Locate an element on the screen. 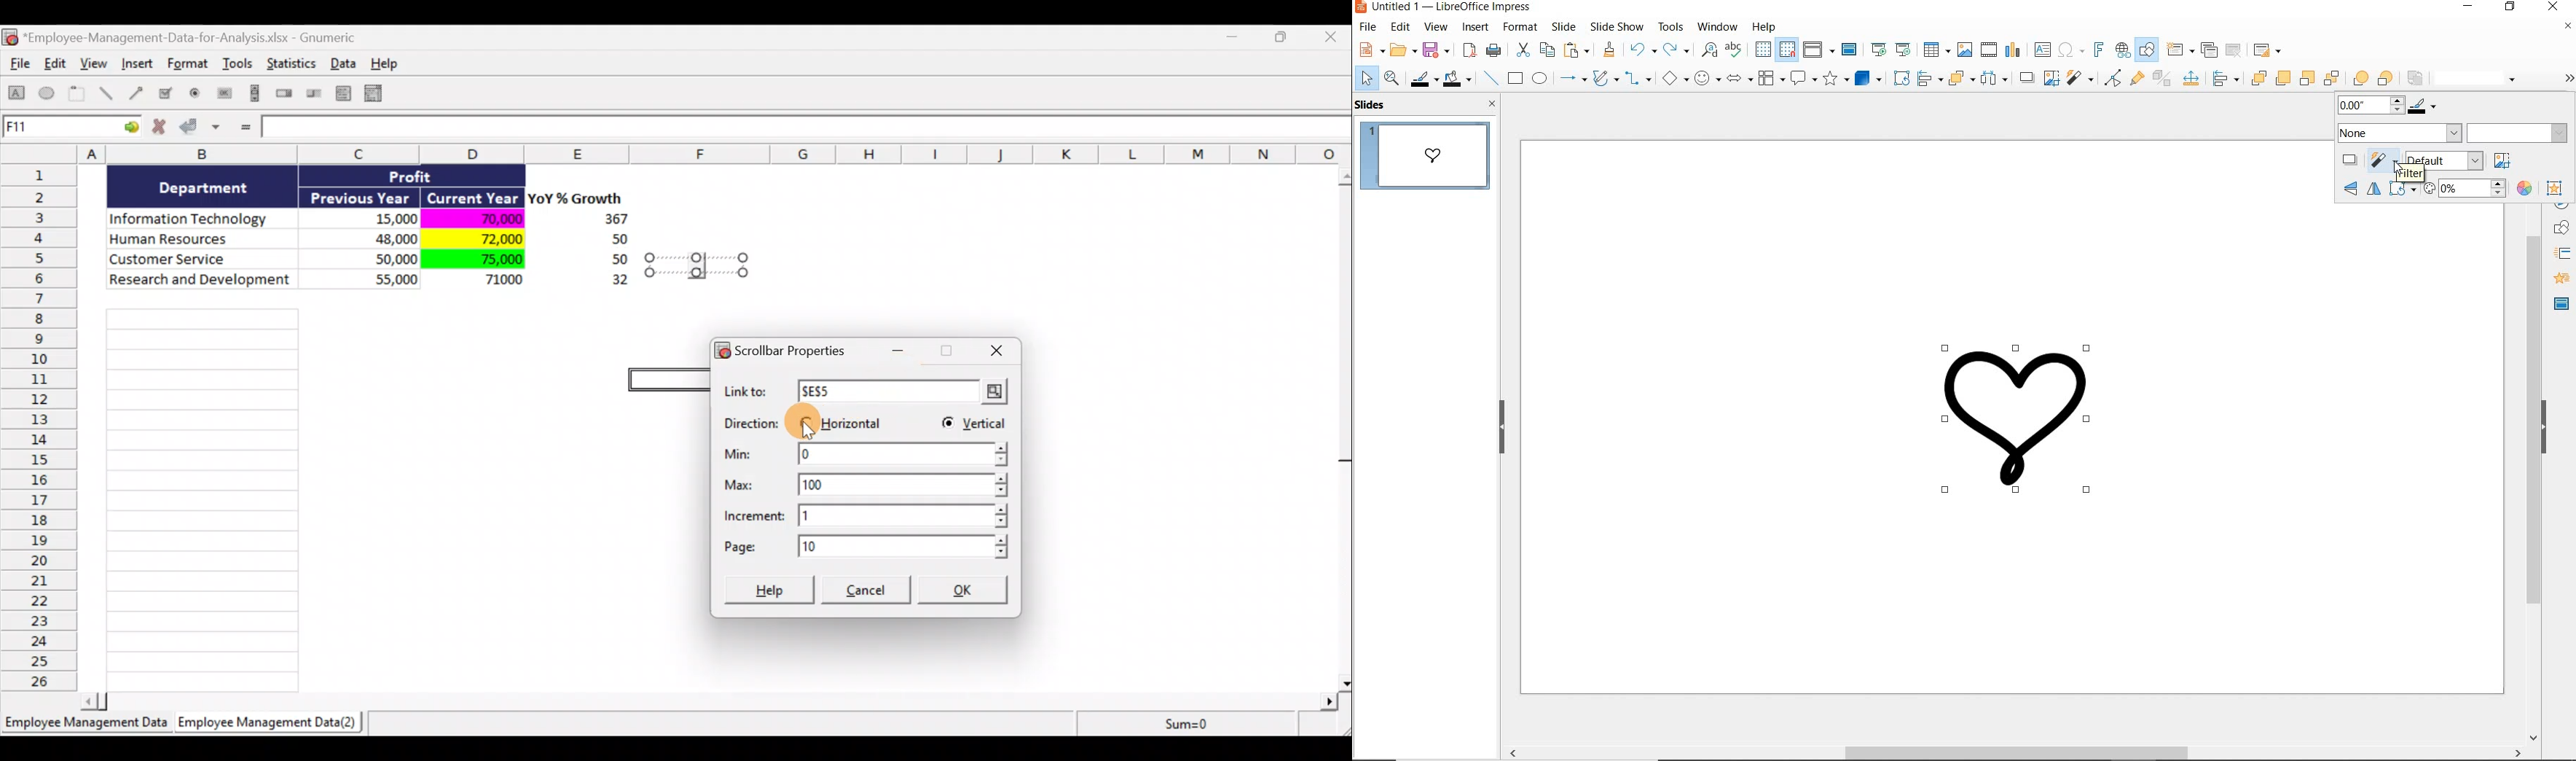 The width and height of the screenshot is (2576, 784). start from first slide is located at coordinates (1878, 50).